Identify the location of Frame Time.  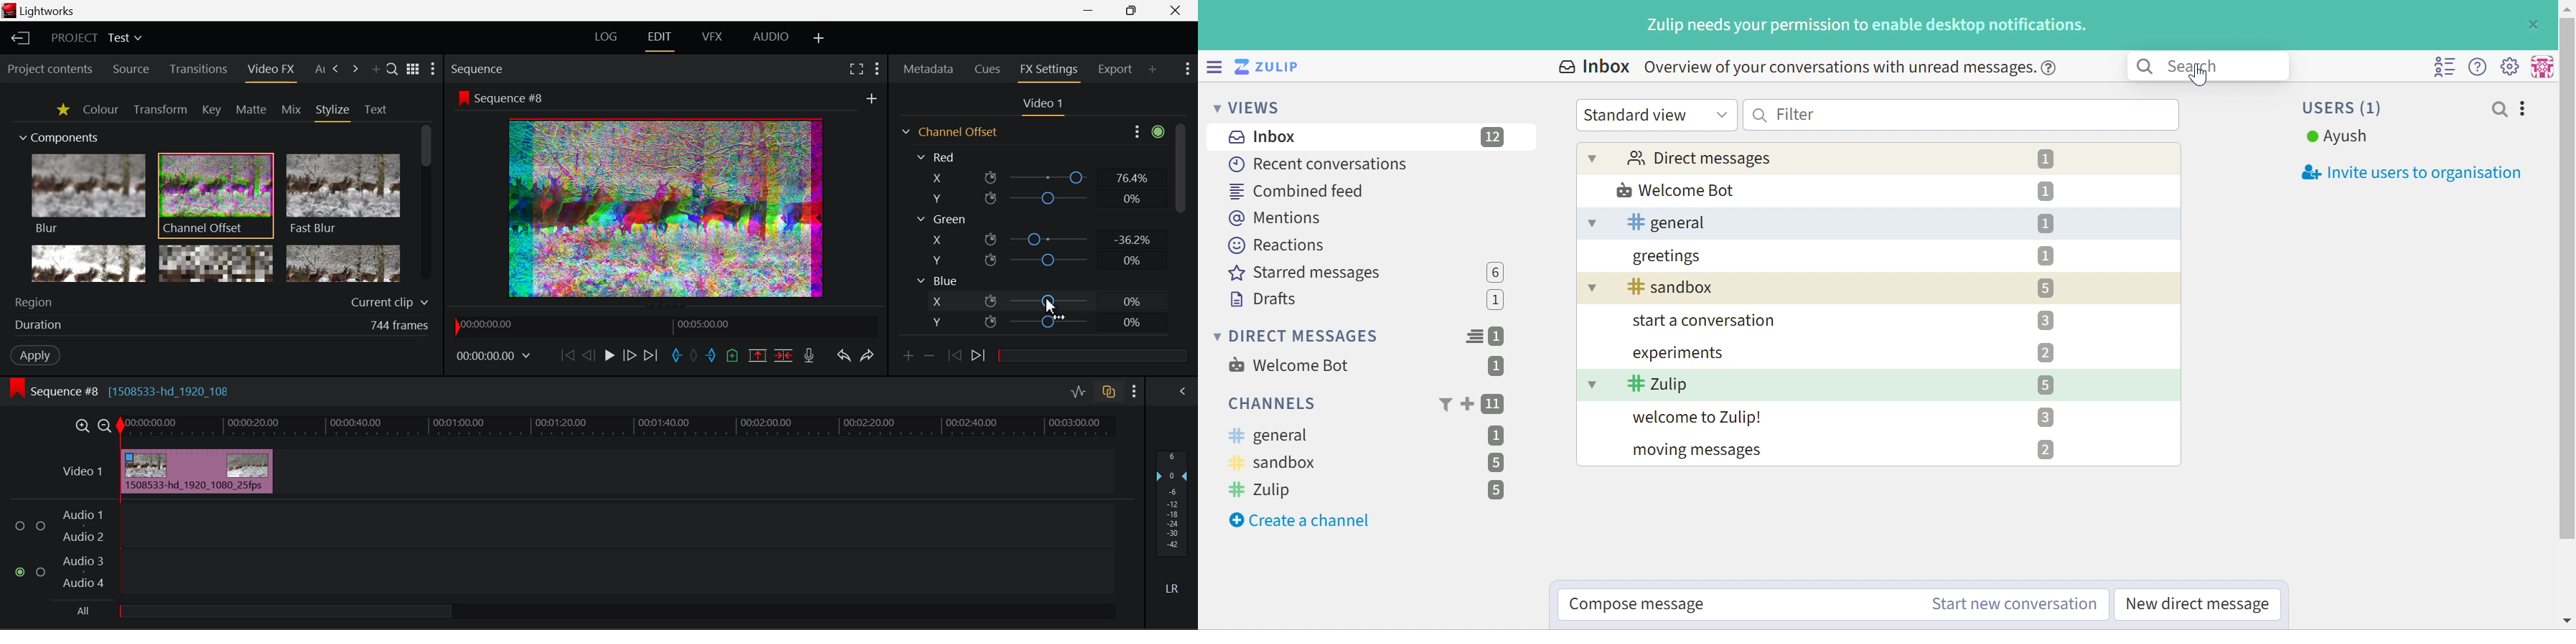
(494, 357).